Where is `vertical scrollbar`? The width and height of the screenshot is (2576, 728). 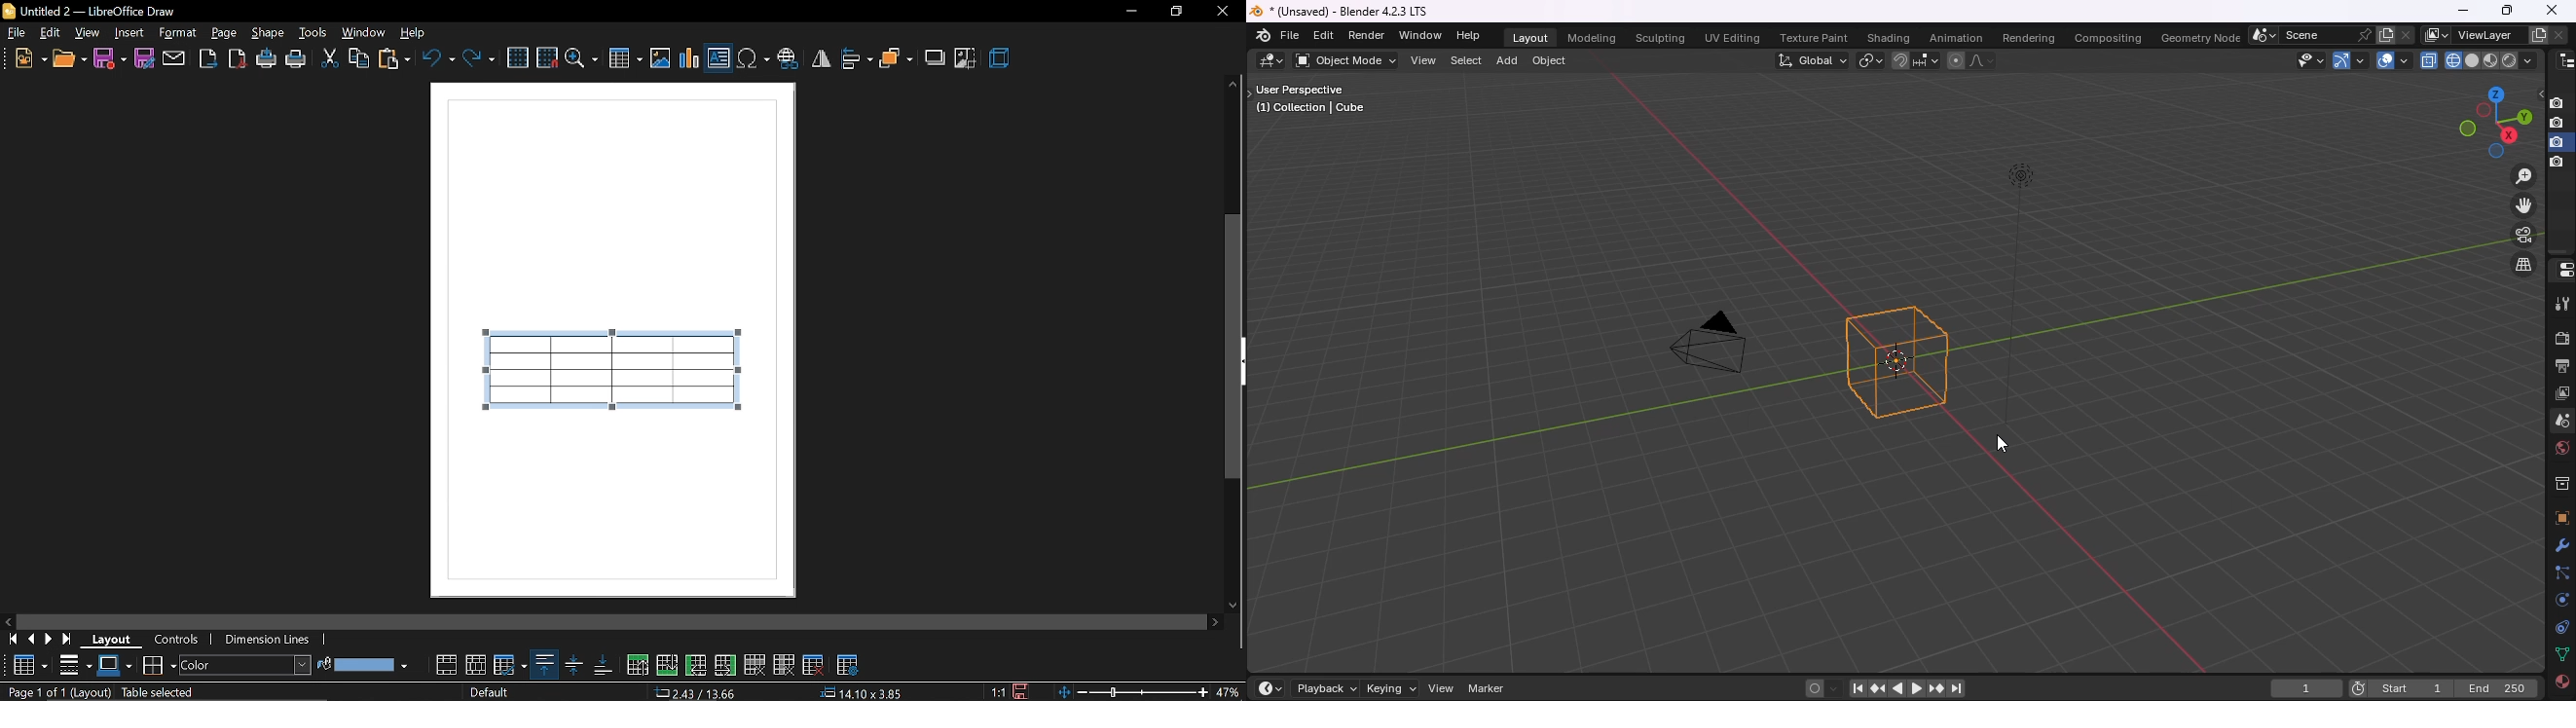 vertical scrollbar is located at coordinates (1233, 347).